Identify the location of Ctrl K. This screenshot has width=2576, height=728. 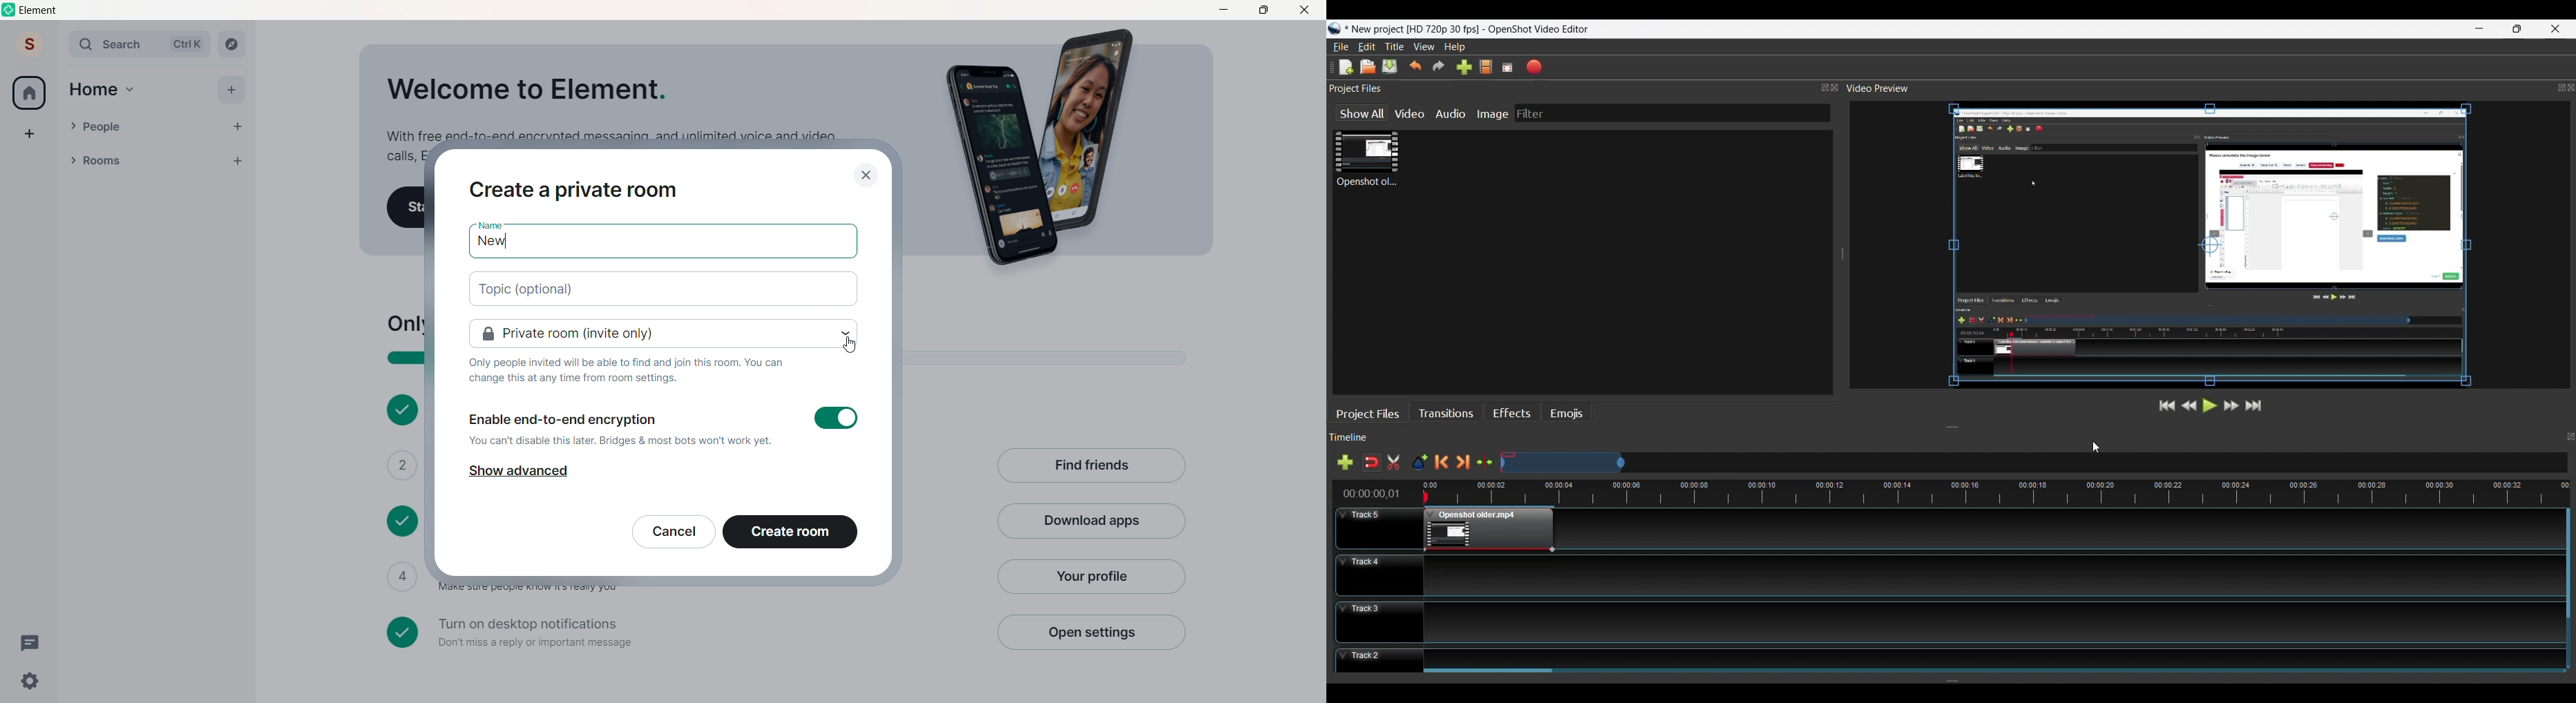
(187, 44).